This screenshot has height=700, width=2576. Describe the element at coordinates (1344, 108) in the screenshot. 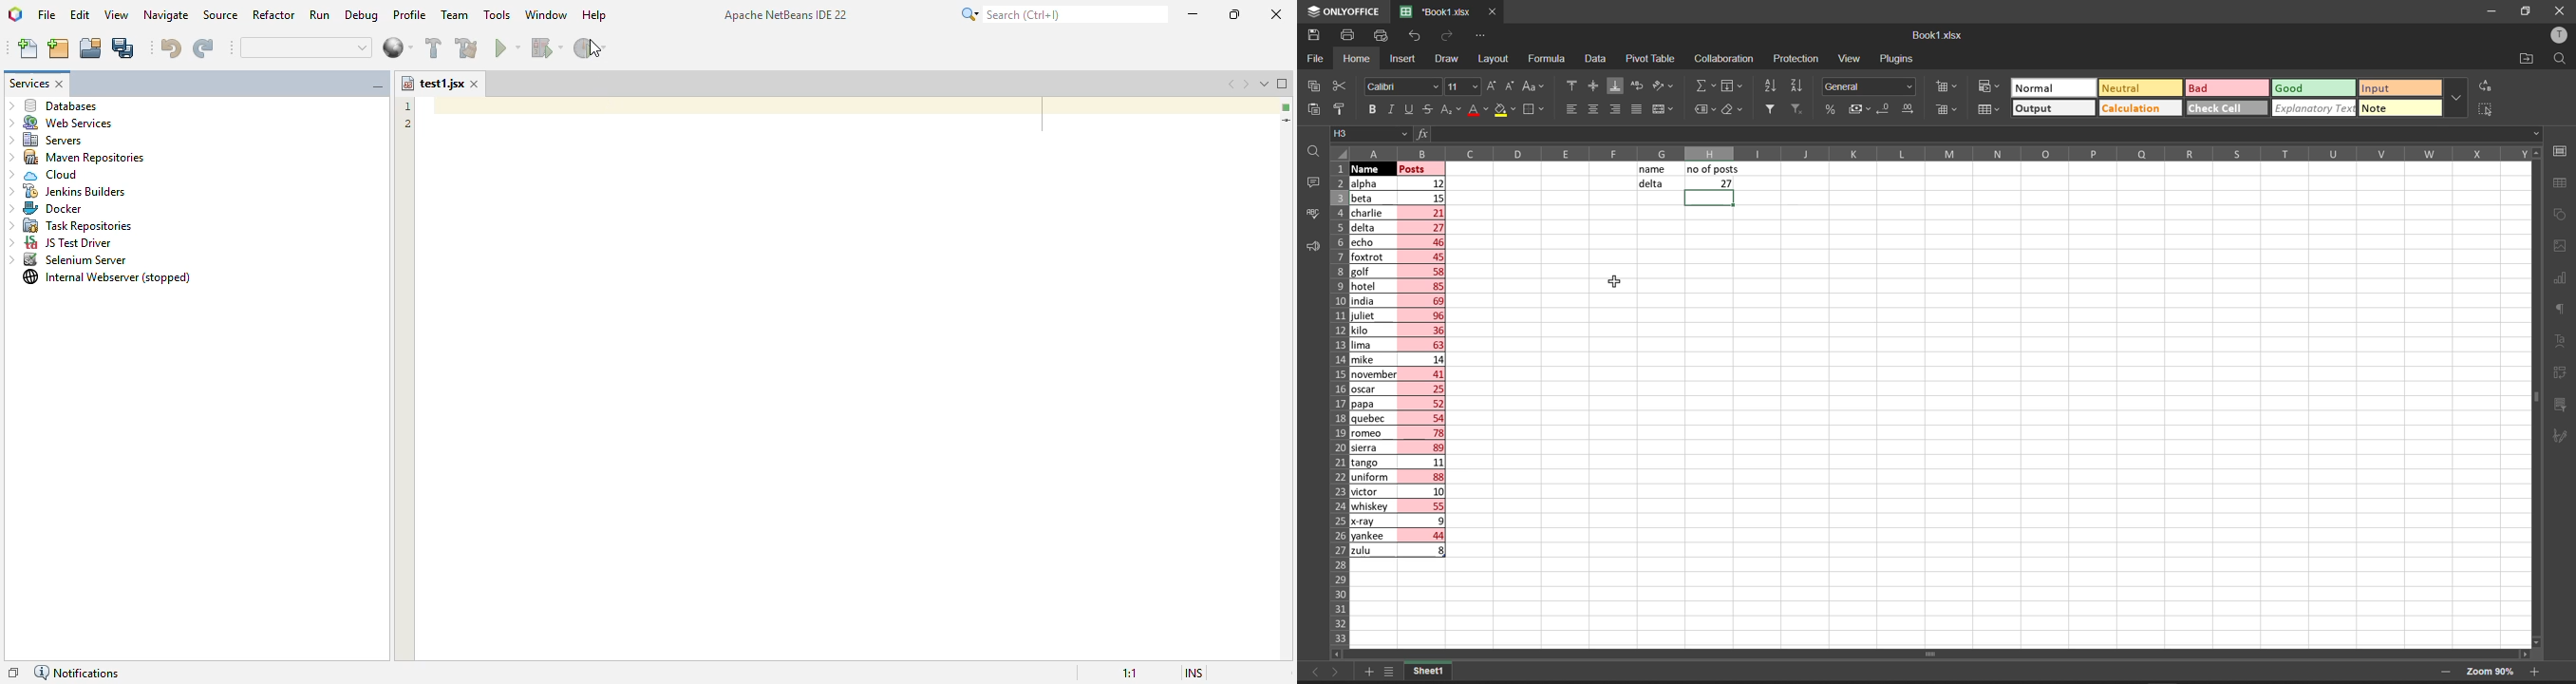

I see `copy style` at that location.